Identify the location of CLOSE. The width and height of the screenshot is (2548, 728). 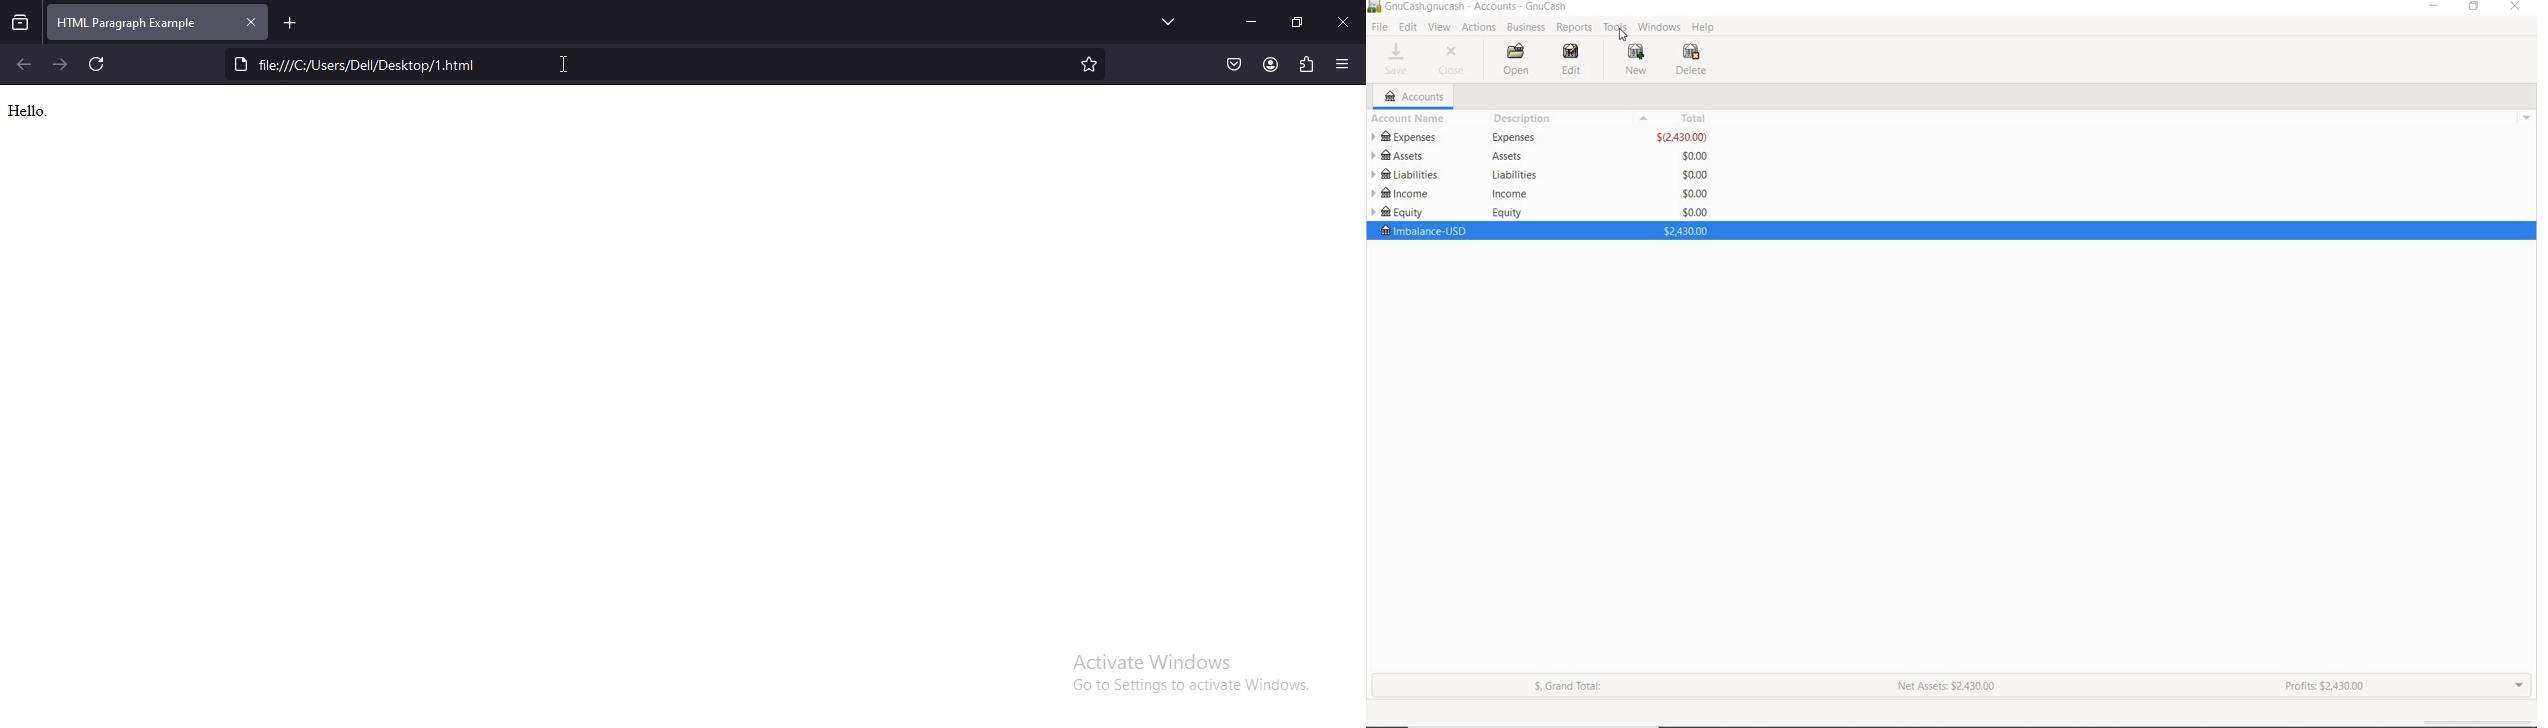
(1452, 59).